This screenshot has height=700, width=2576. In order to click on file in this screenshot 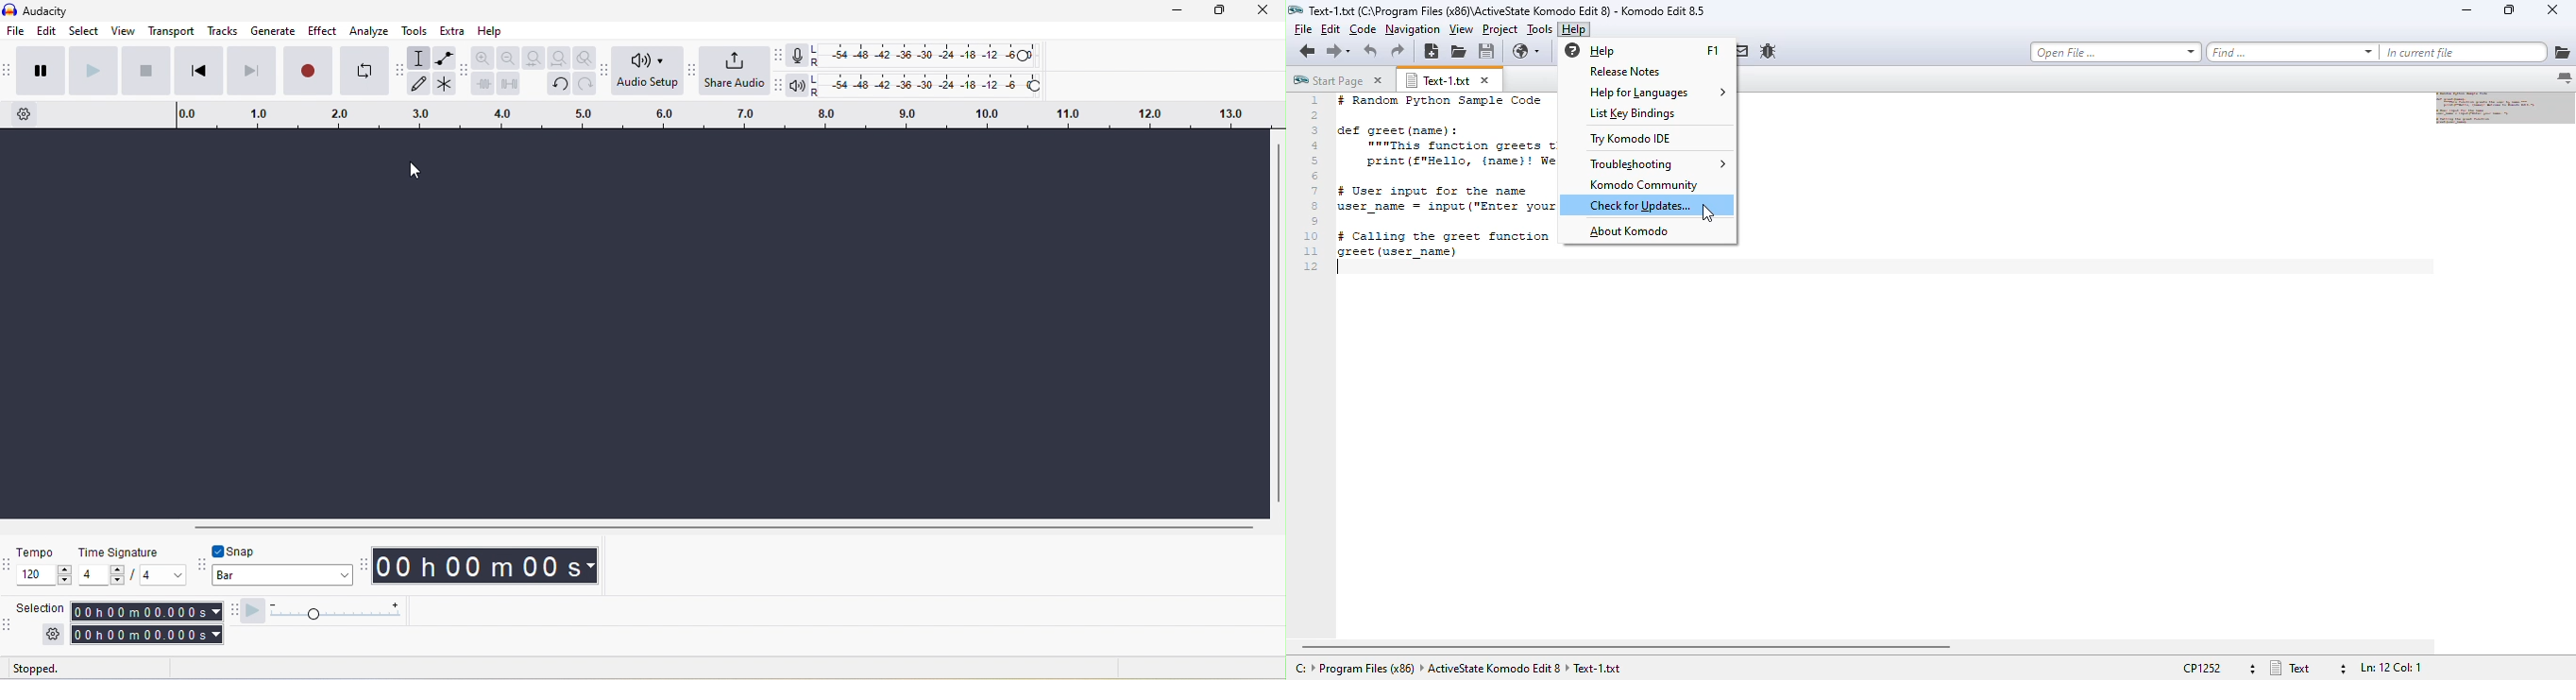, I will do `click(17, 32)`.